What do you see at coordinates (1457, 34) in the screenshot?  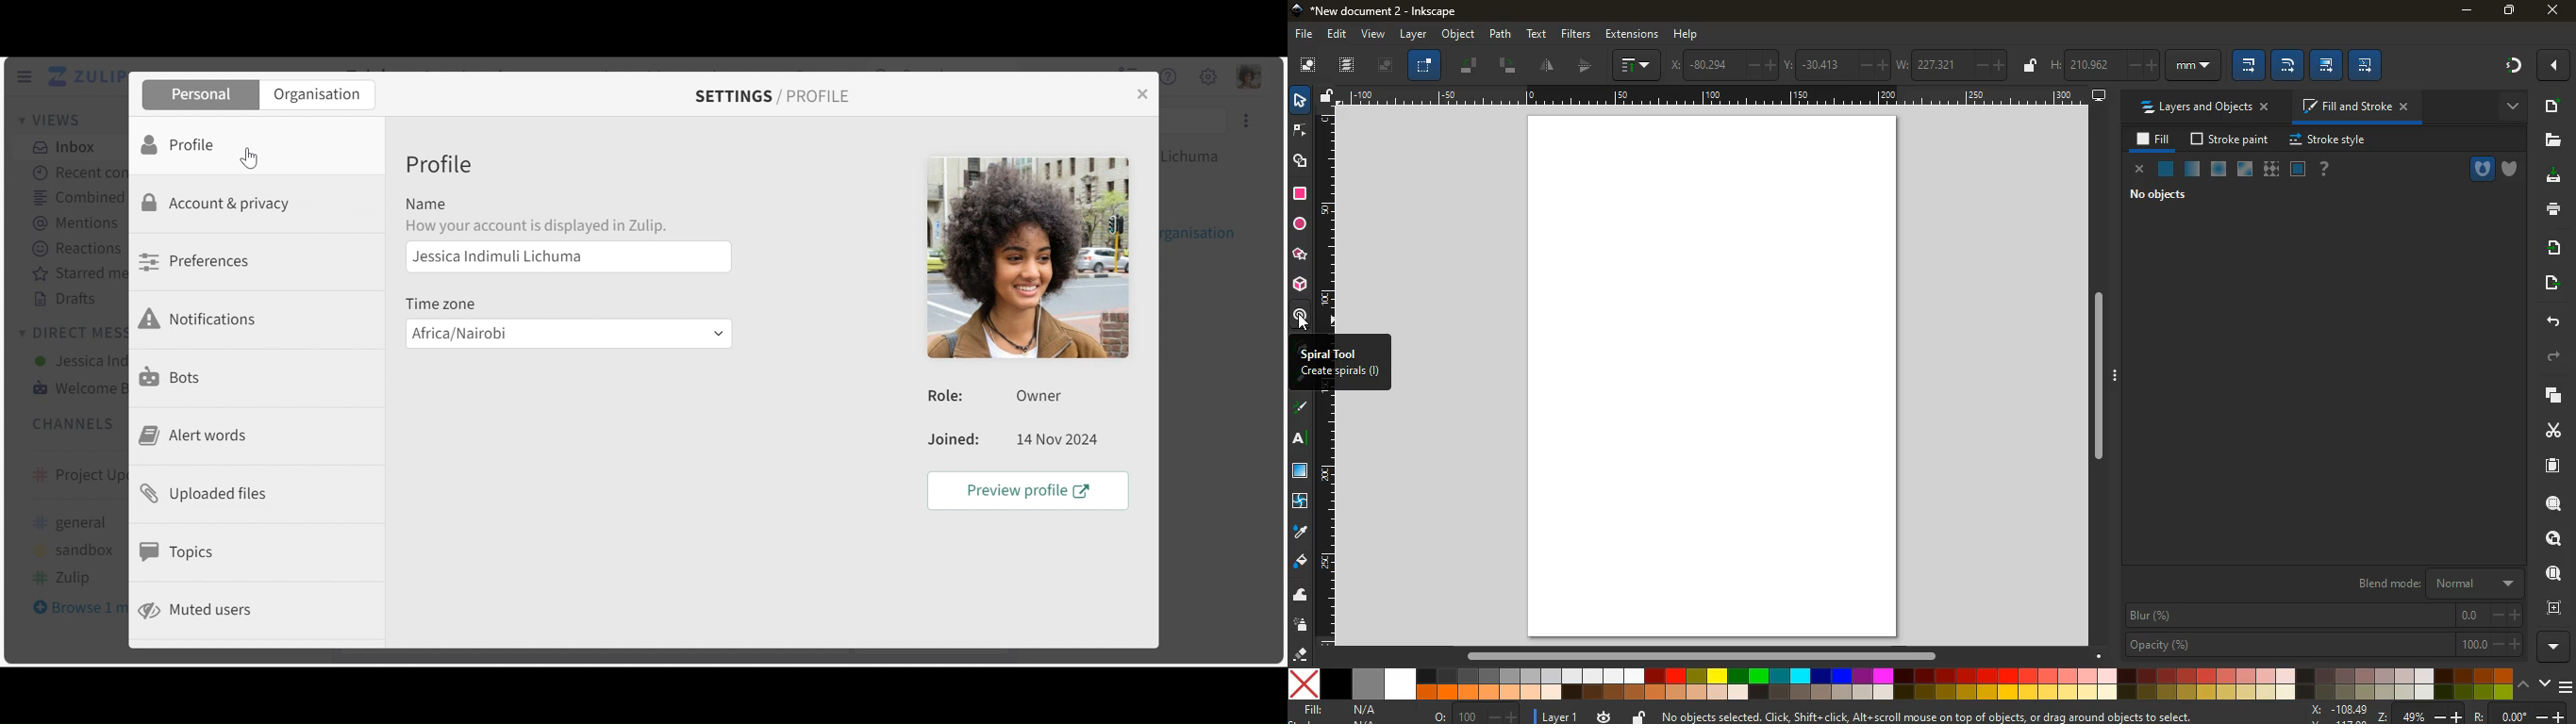 I see `object` at bounding box center [1457, 34].